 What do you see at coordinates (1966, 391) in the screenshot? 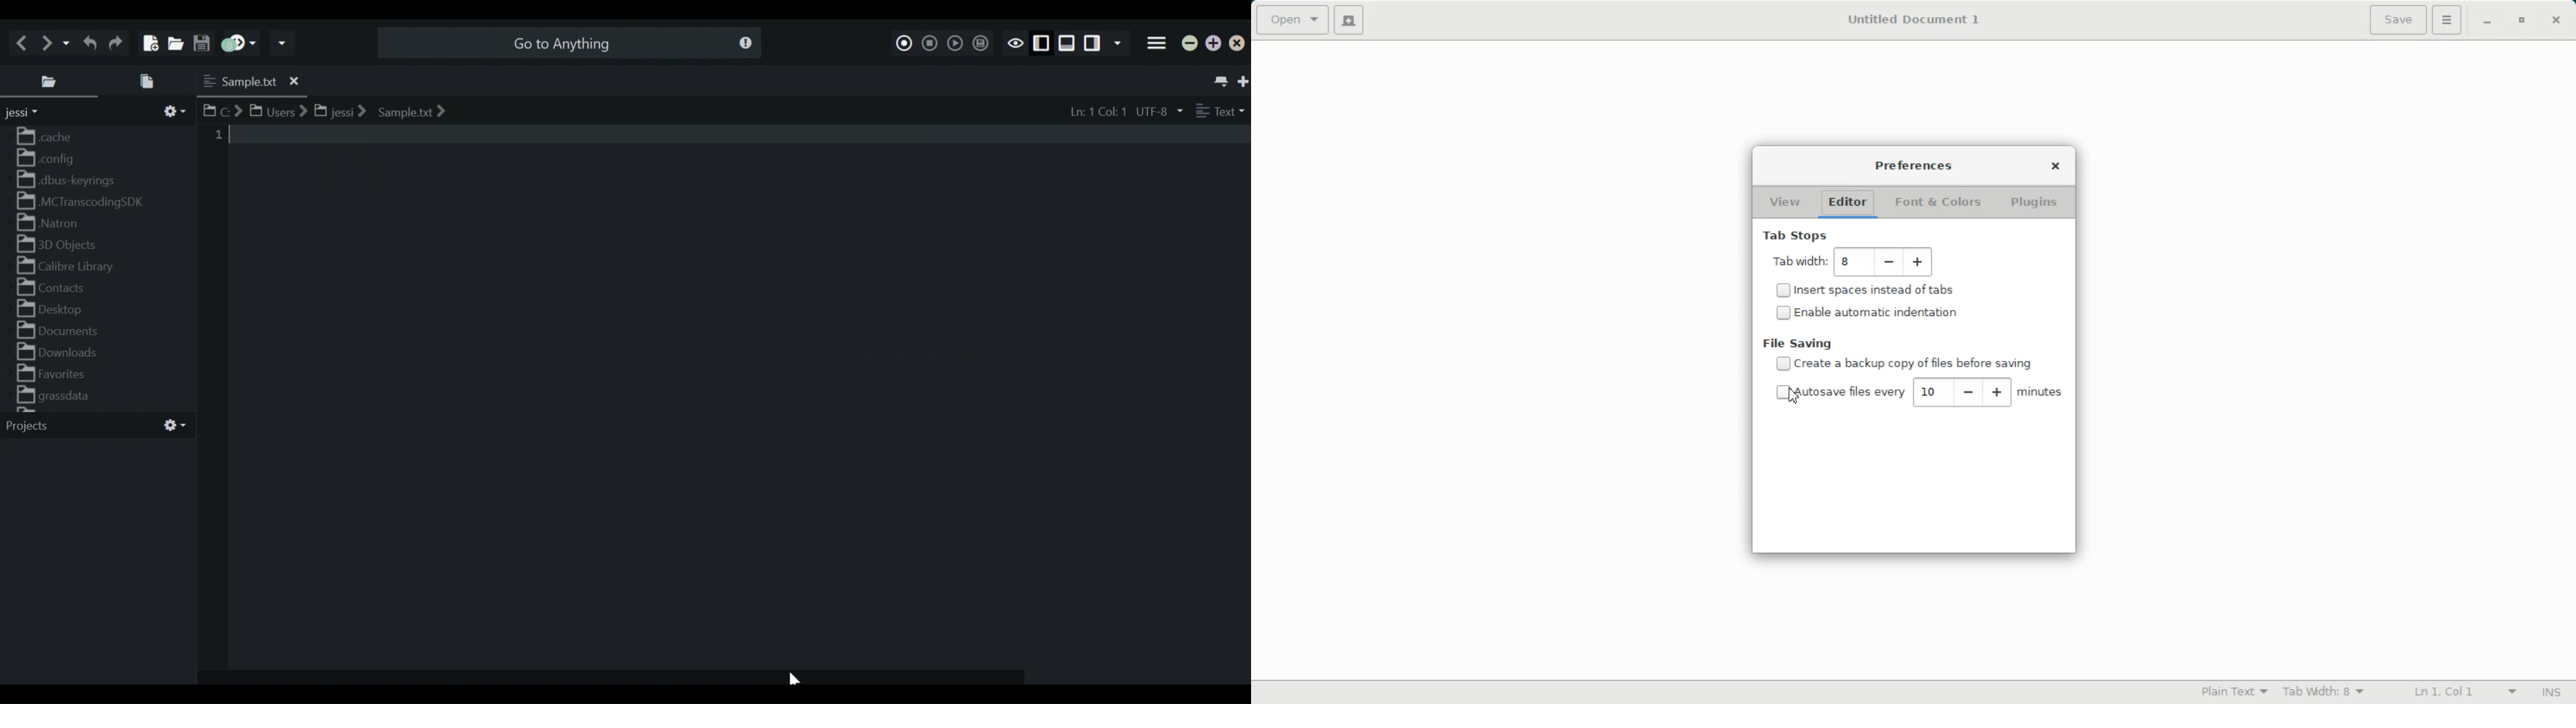
I see `Decrease` at bounding box center [1966, 391].